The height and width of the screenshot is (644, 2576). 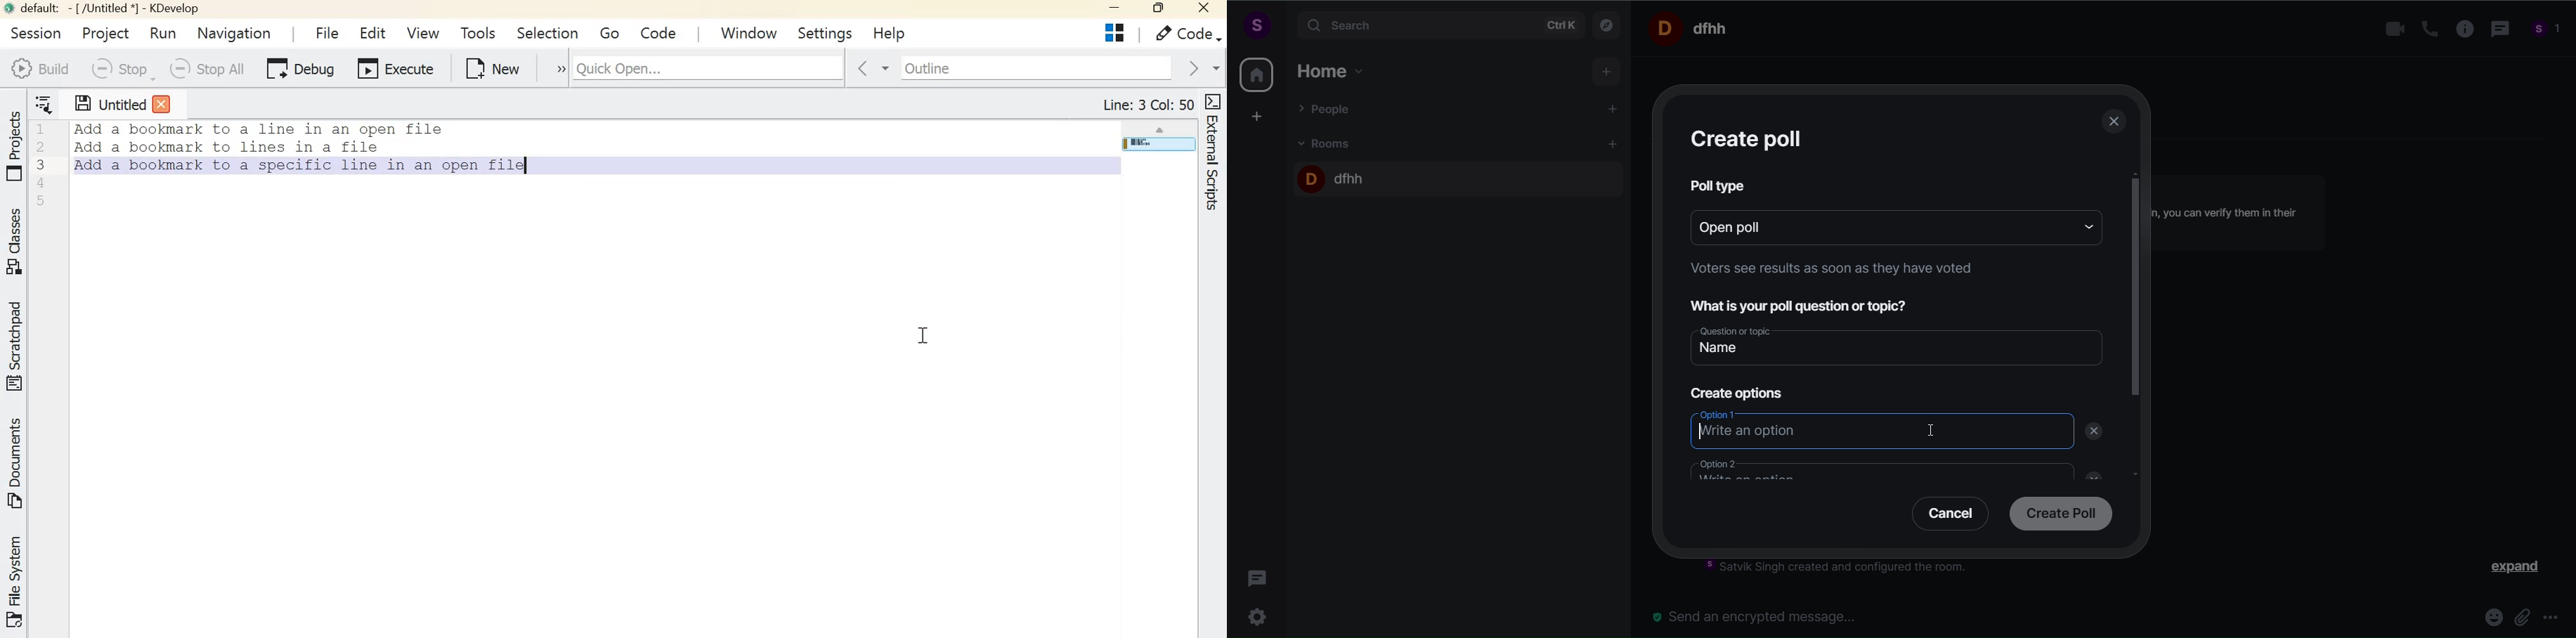 I want to click on people, so click(x=1327, y=108).